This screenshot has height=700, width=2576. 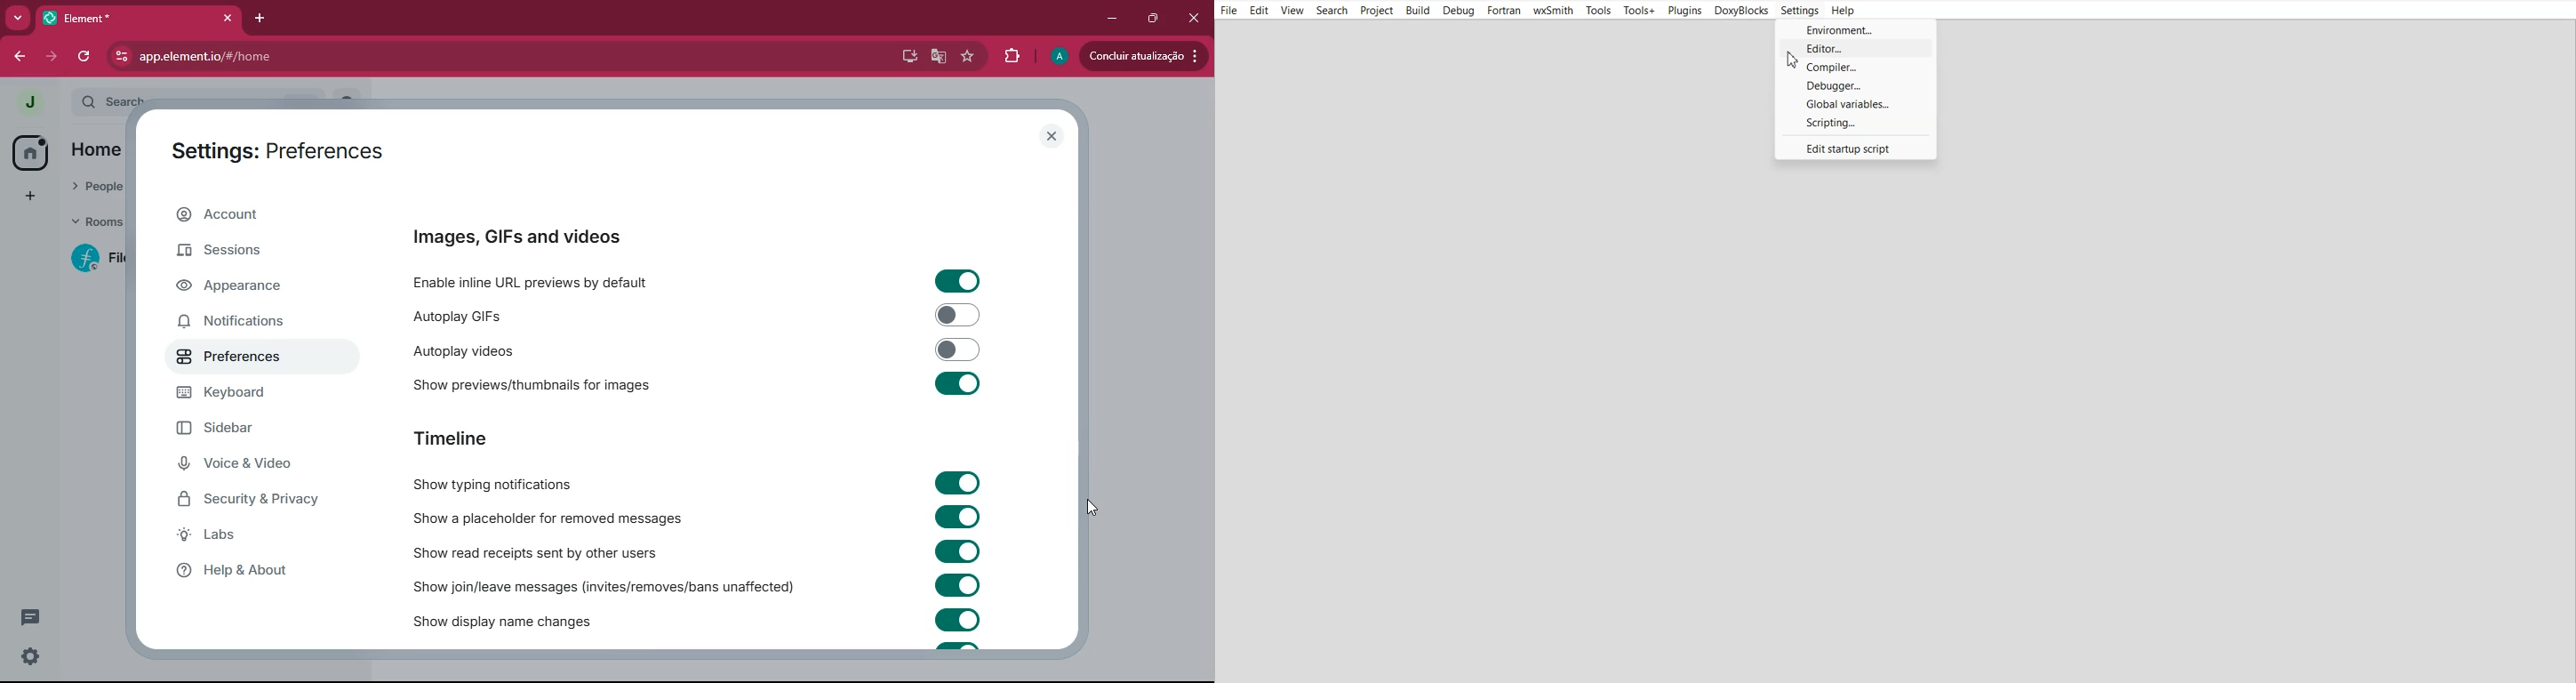 What do you see at coordinates (246, 358) in the screenshot?
I see `preferences` at bounding box center [246, 358].